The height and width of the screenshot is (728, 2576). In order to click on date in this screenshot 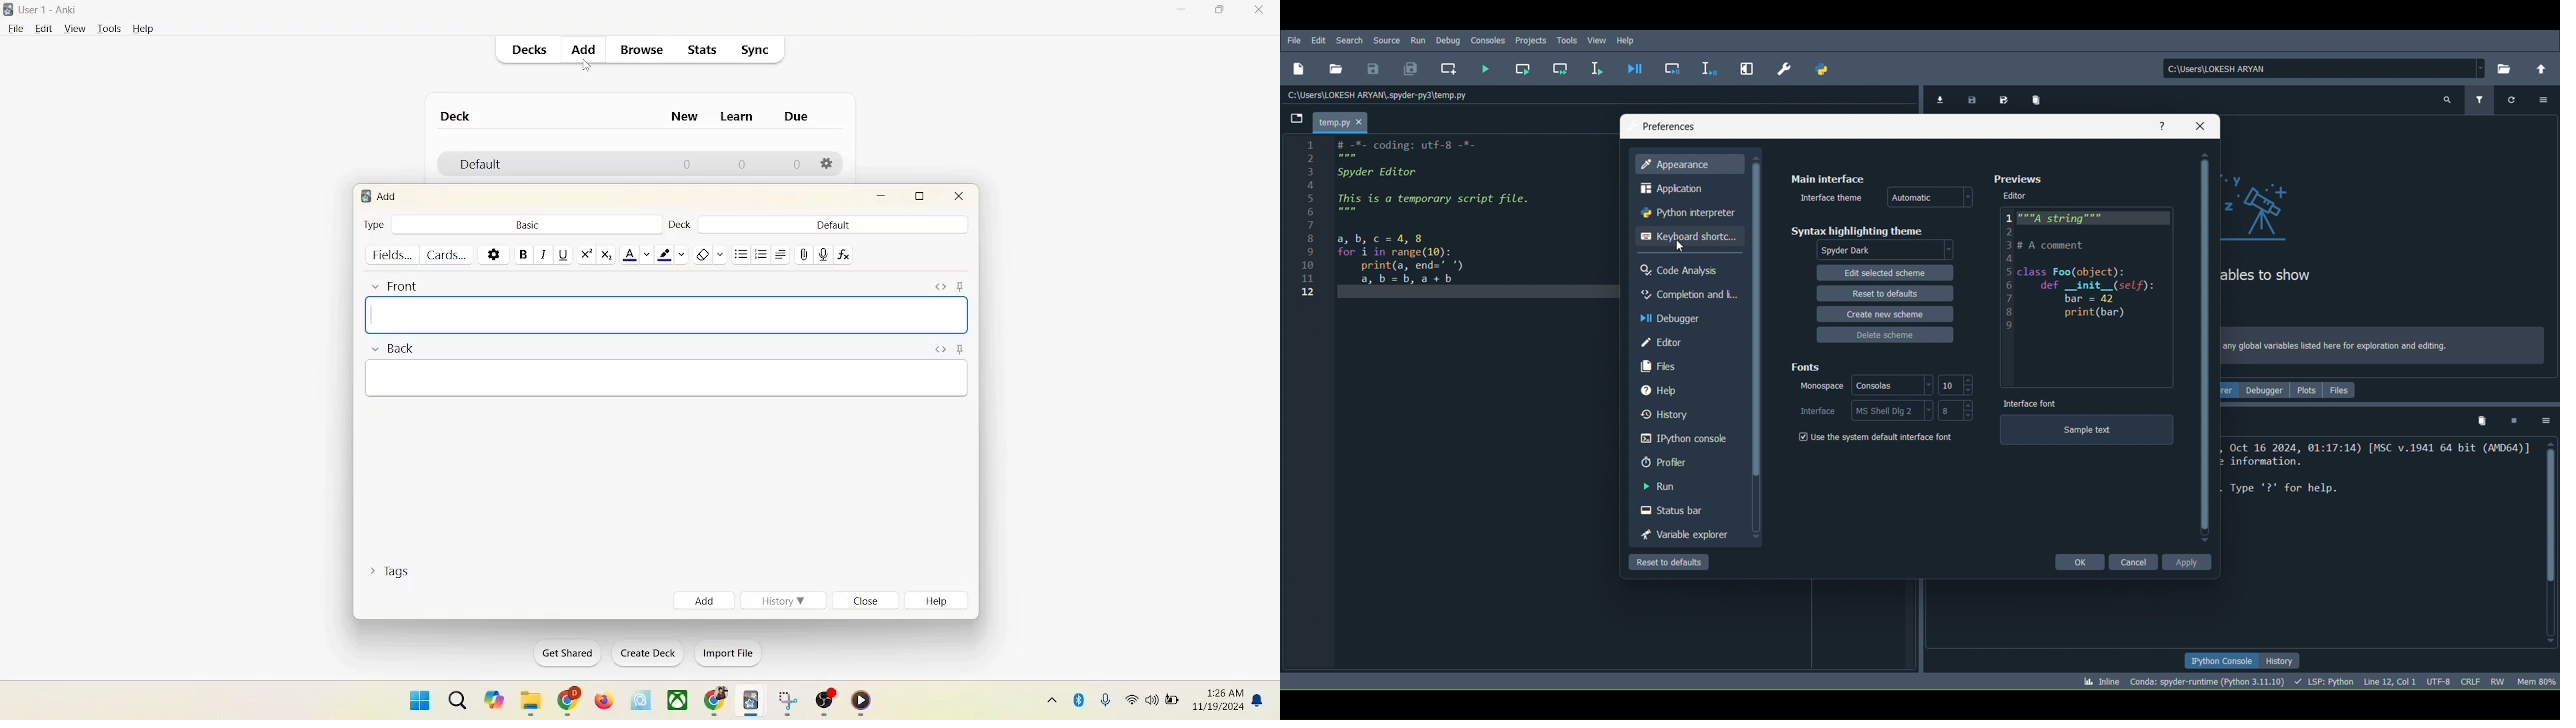, I will do `click(1220, 708)`.